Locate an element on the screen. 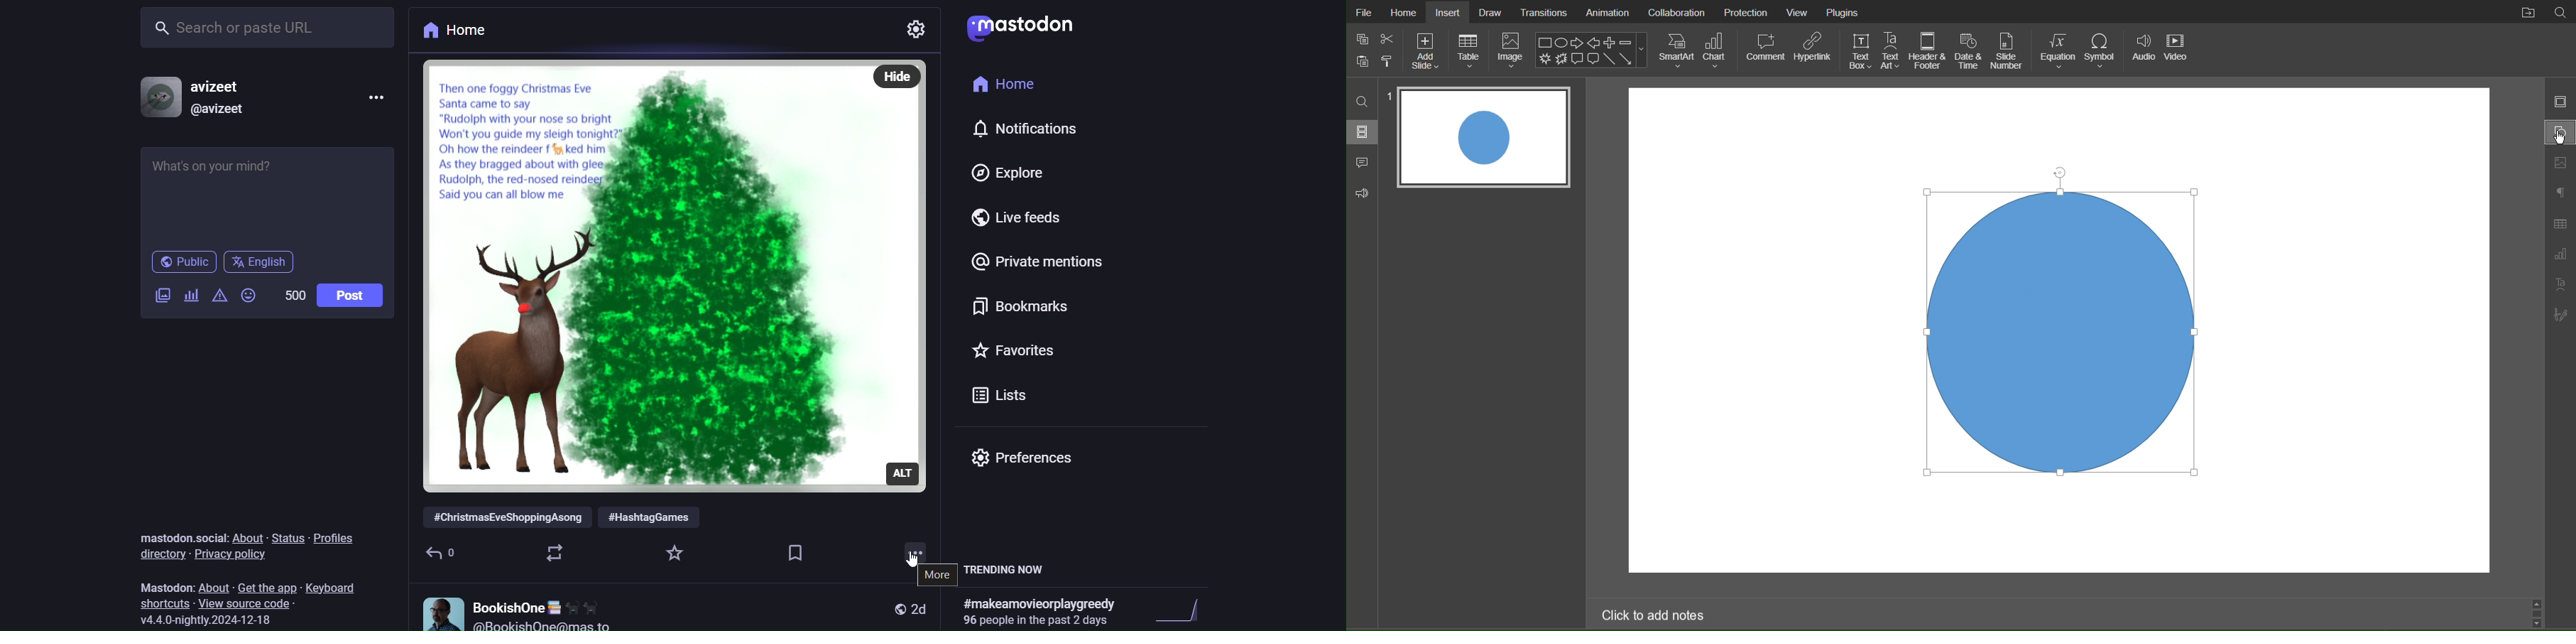 The image size is (2576, 644). Video is located at coordinates (2180, 52).